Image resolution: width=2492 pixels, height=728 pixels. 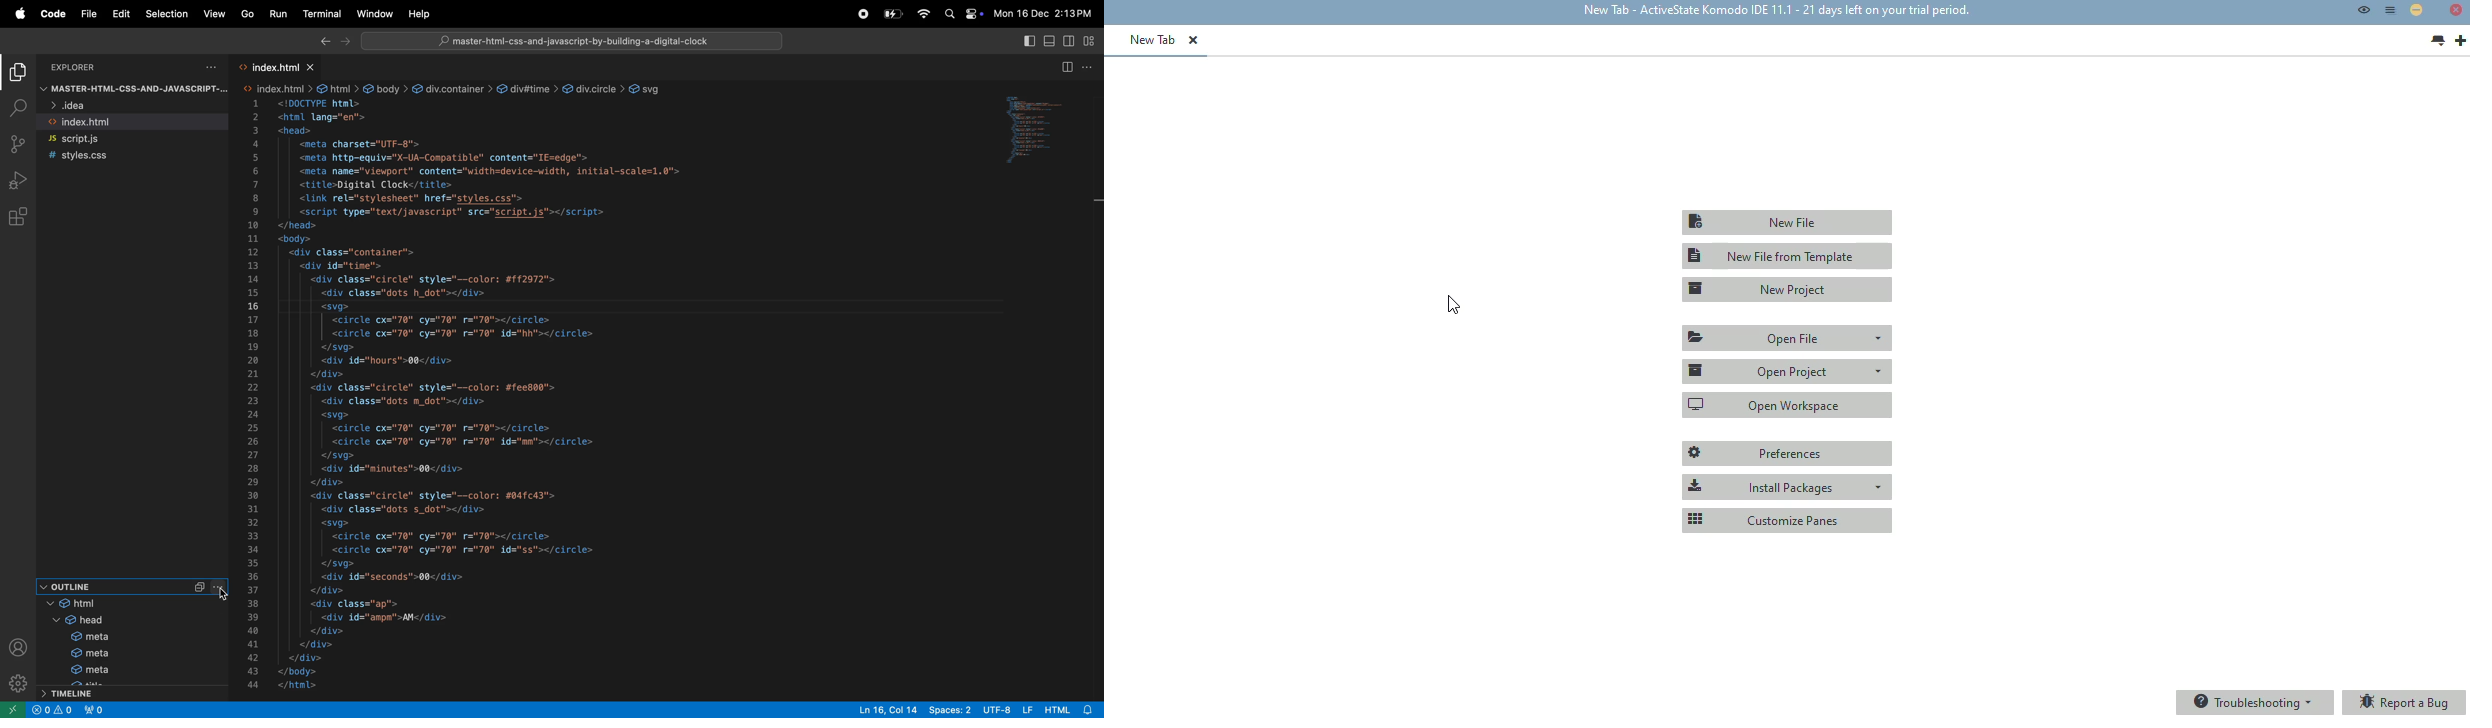 I want to click on style.css, so click(x=123, y=157).